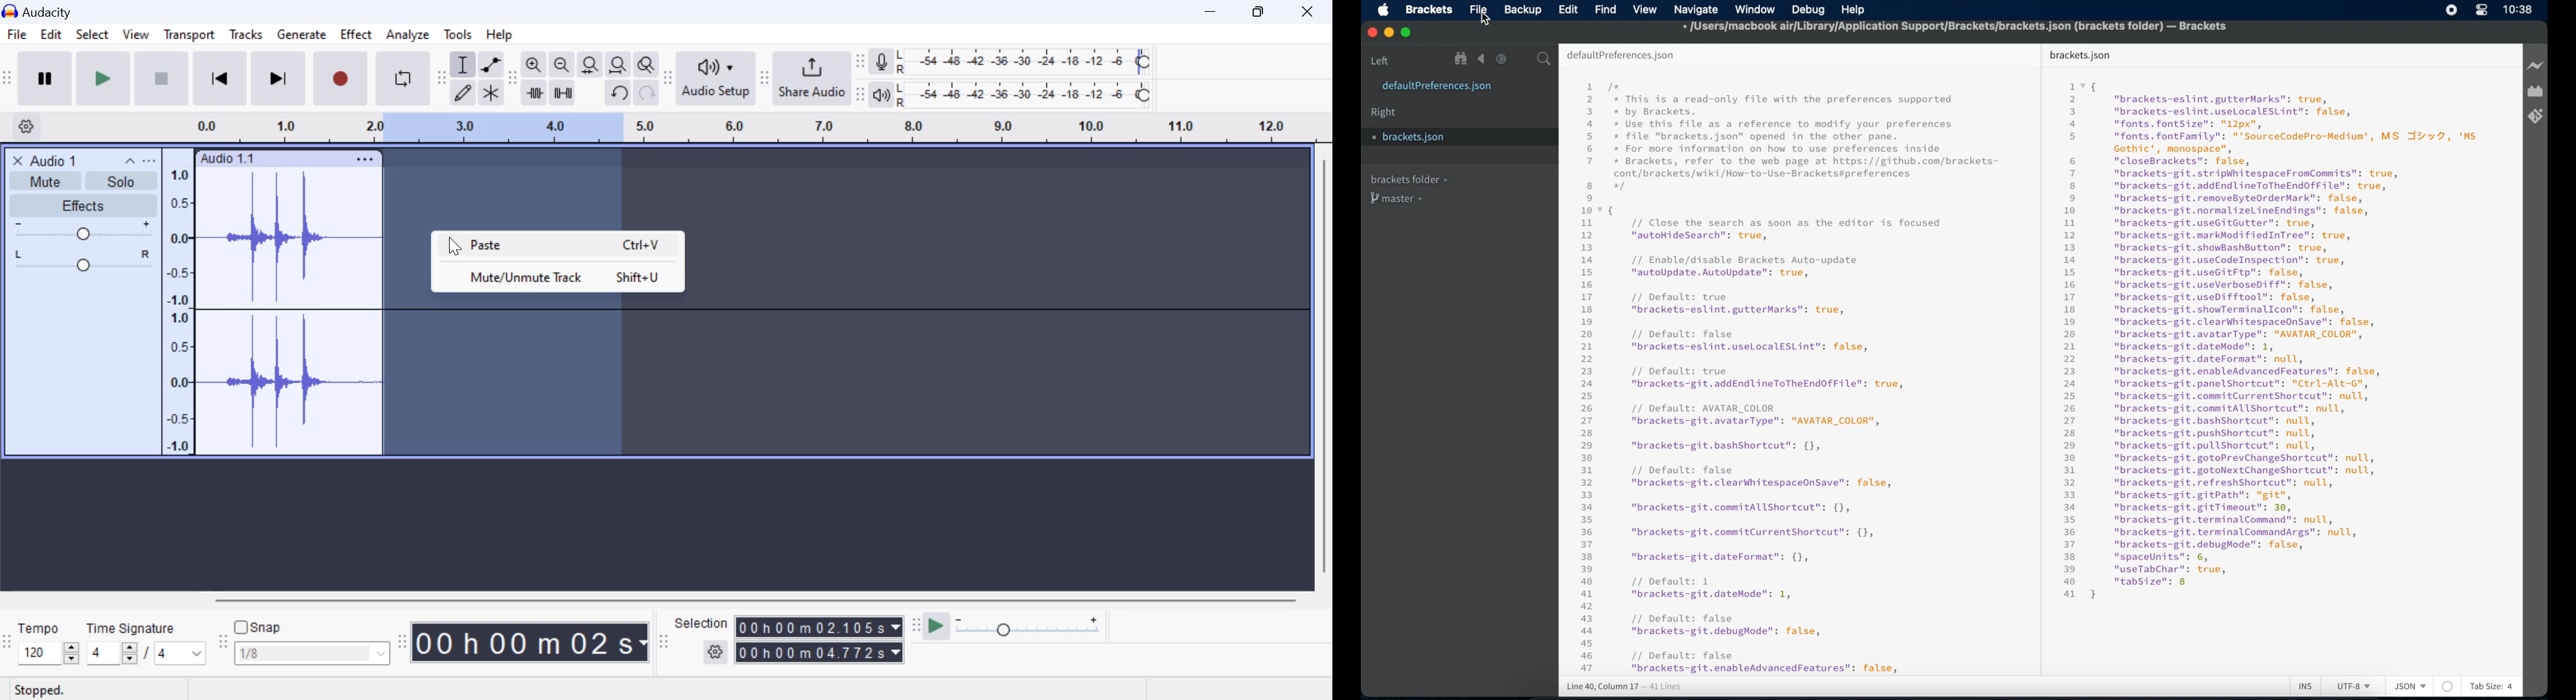  What do you see at coordinates (2452, 10) in the screenshot?
I see `screen recorder icon` at bounding box center [2452, 10].